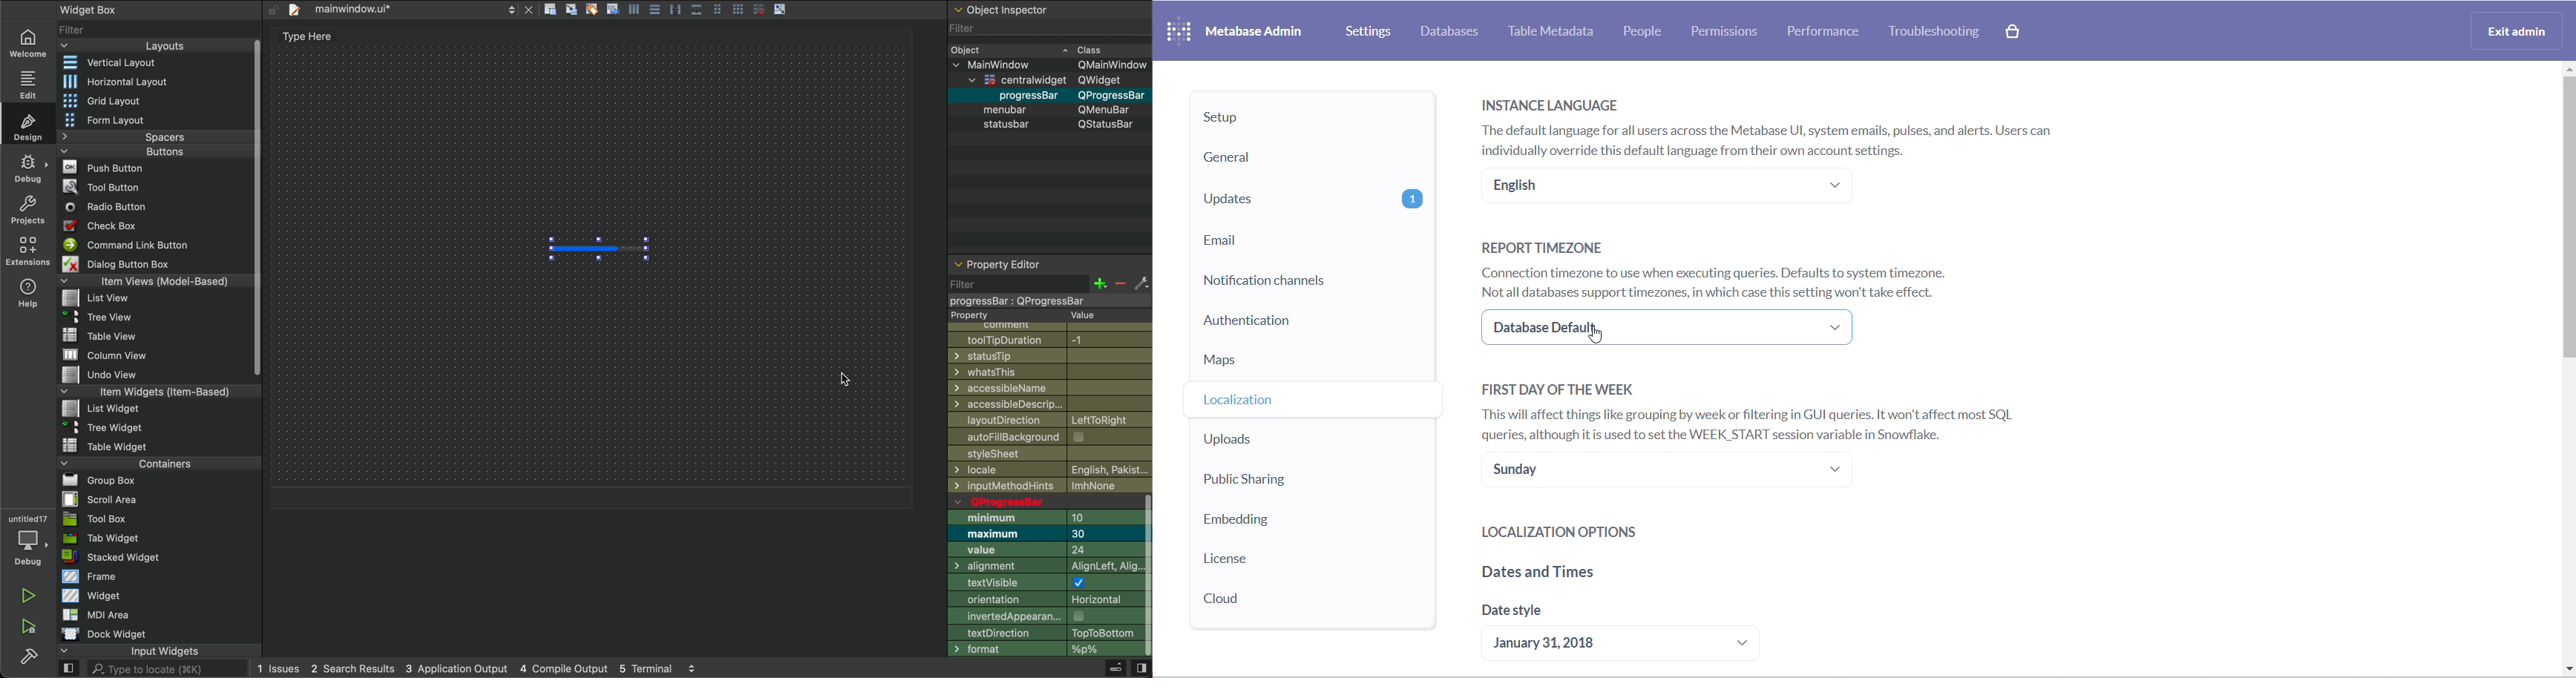 This screenshot has height=700, width=2576. Describe the element at coordinates (116, 9) in the screenshot. I see `widget box` at that location.